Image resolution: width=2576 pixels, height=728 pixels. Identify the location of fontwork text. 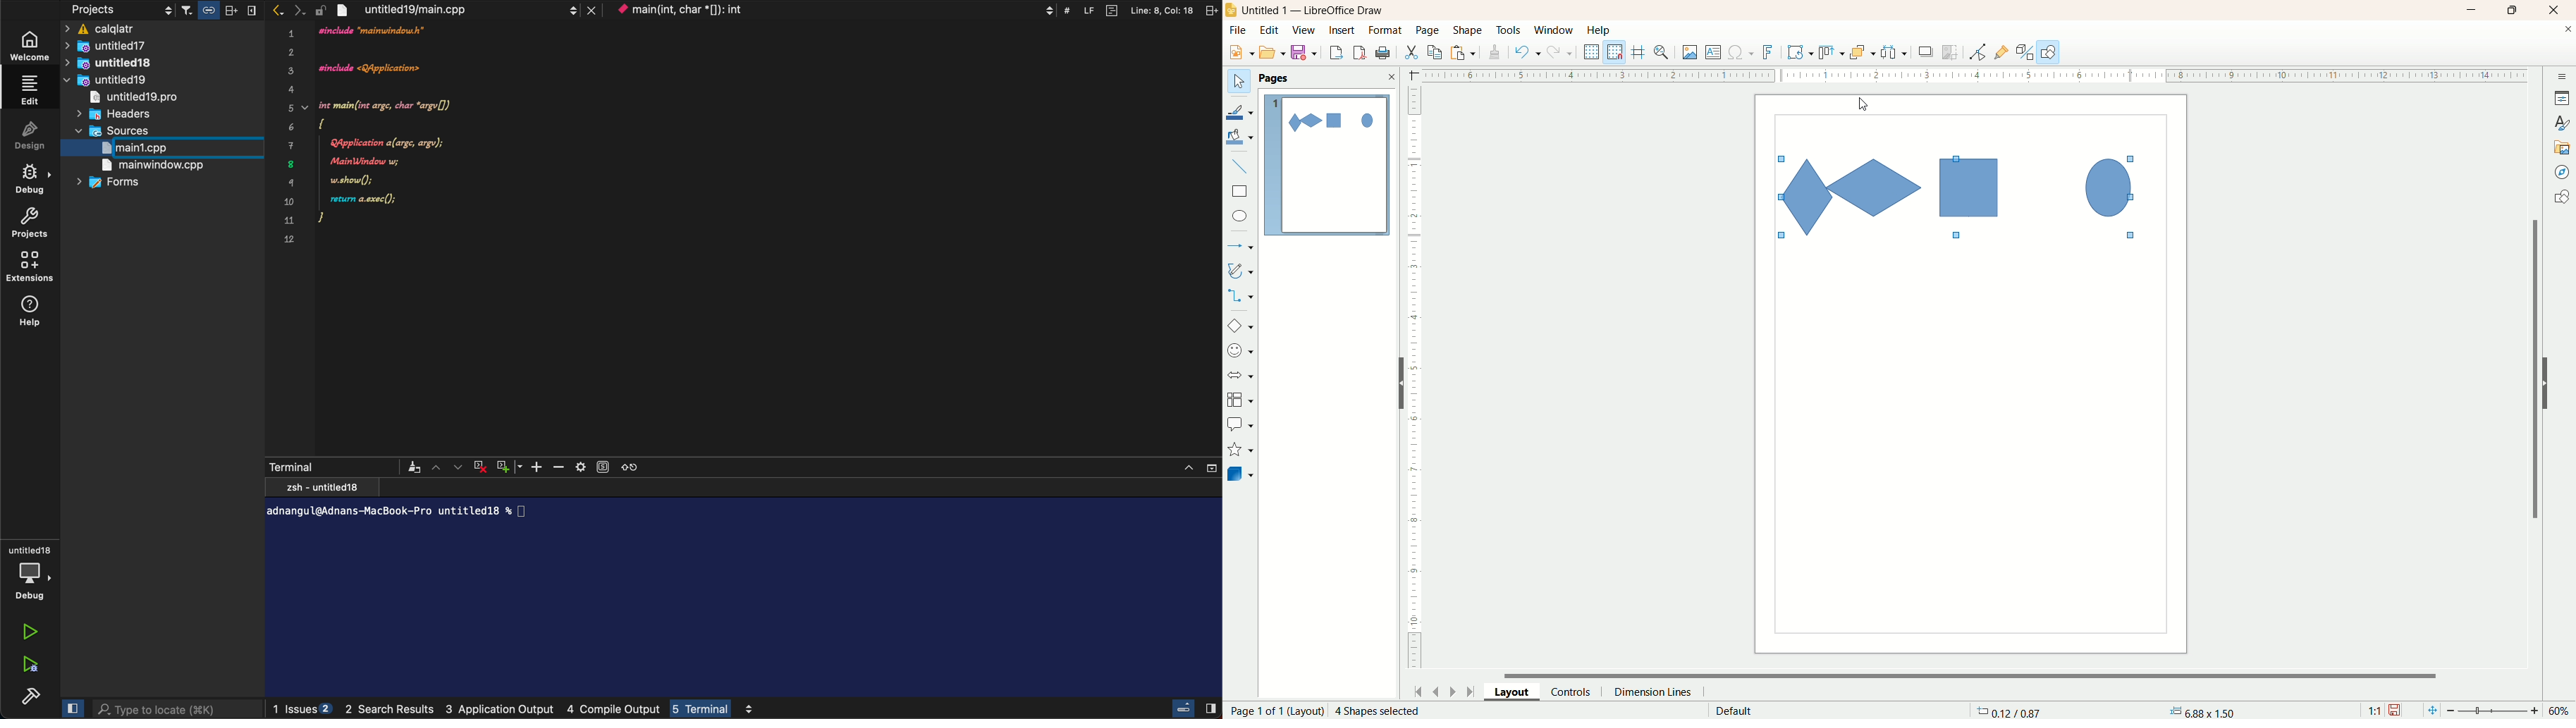
(1770, 53).